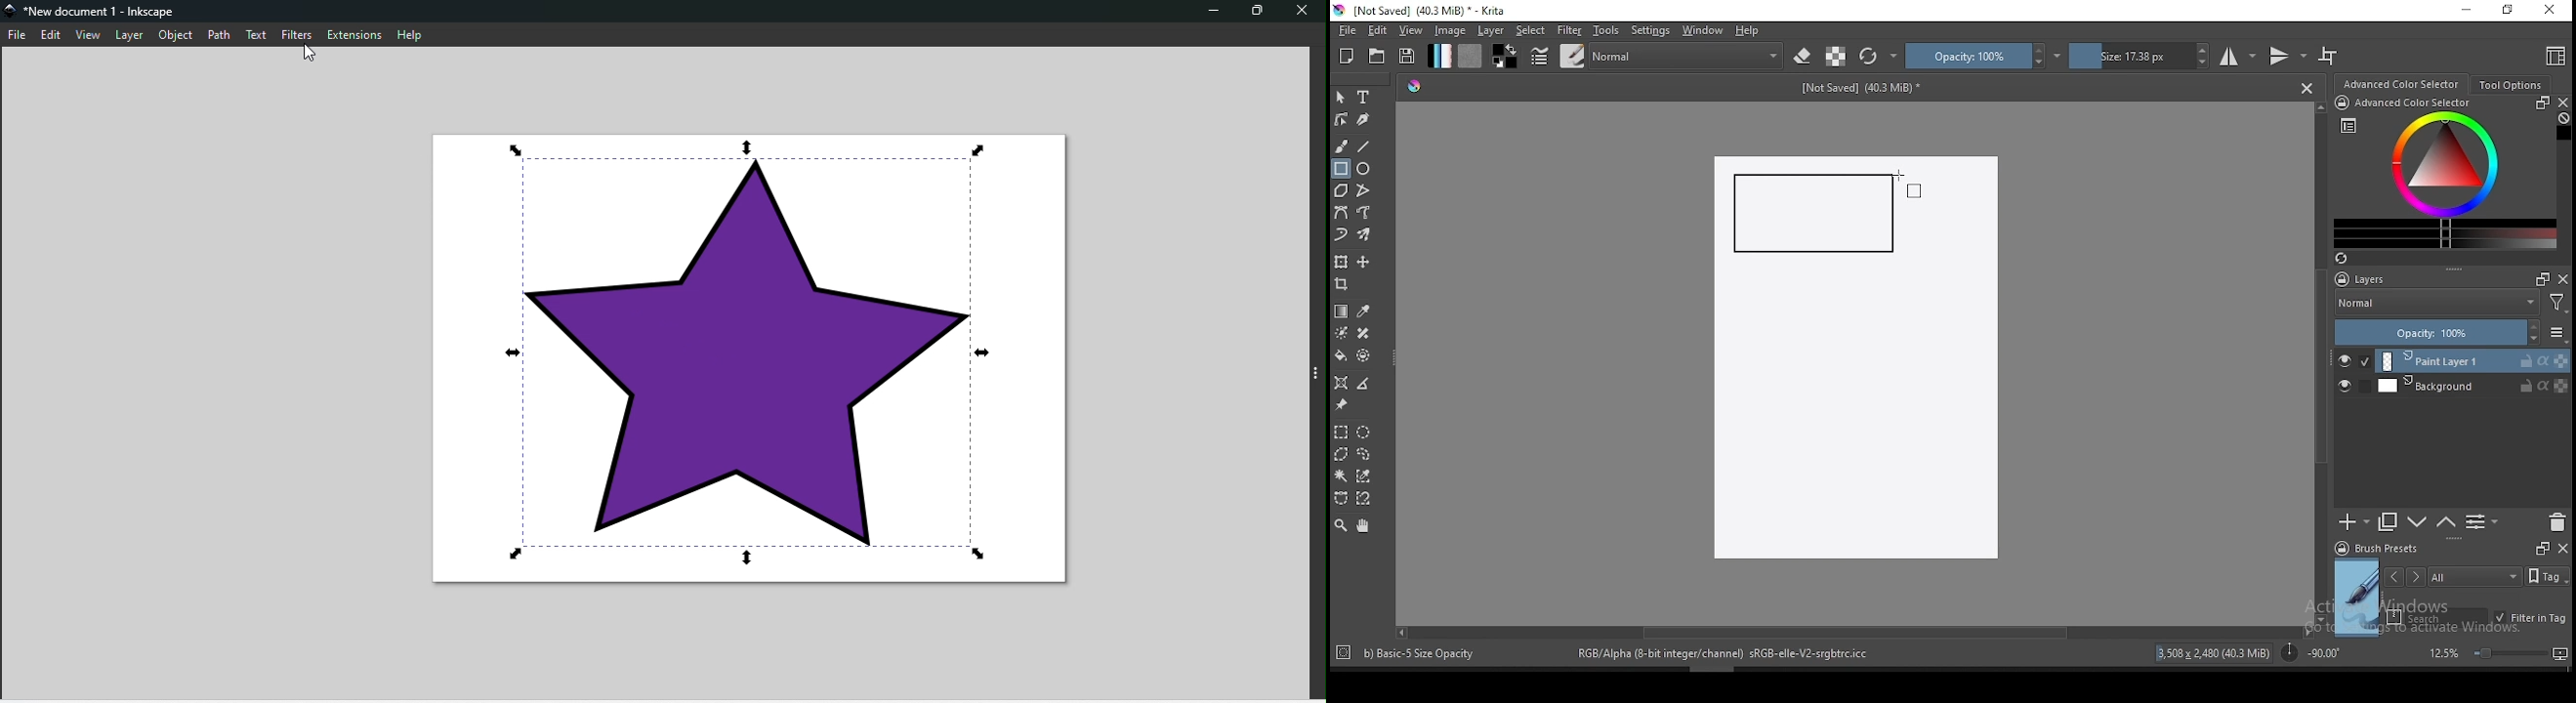 The image size is (2576, 728). What do you see at coordinates (1341, 169) in the screenshot?
I see `rectangle tool` at bounding box center [1341, 169].